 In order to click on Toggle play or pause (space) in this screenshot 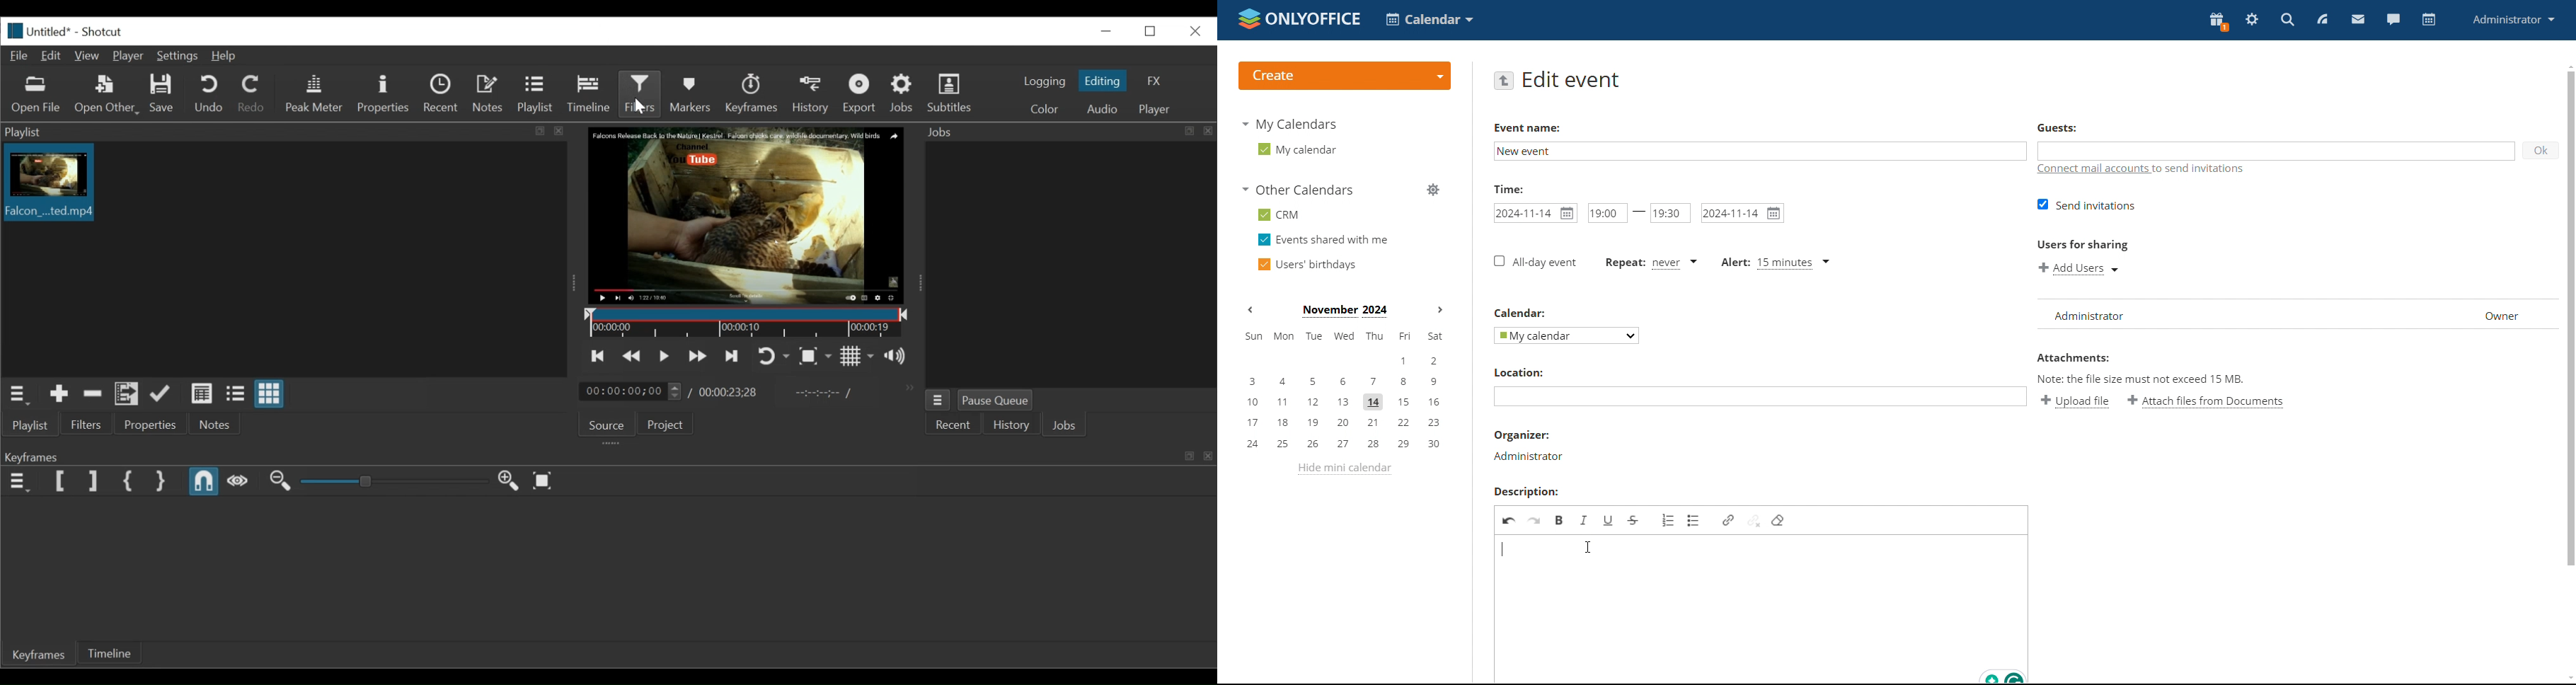, I will do `click(664, 356)`.